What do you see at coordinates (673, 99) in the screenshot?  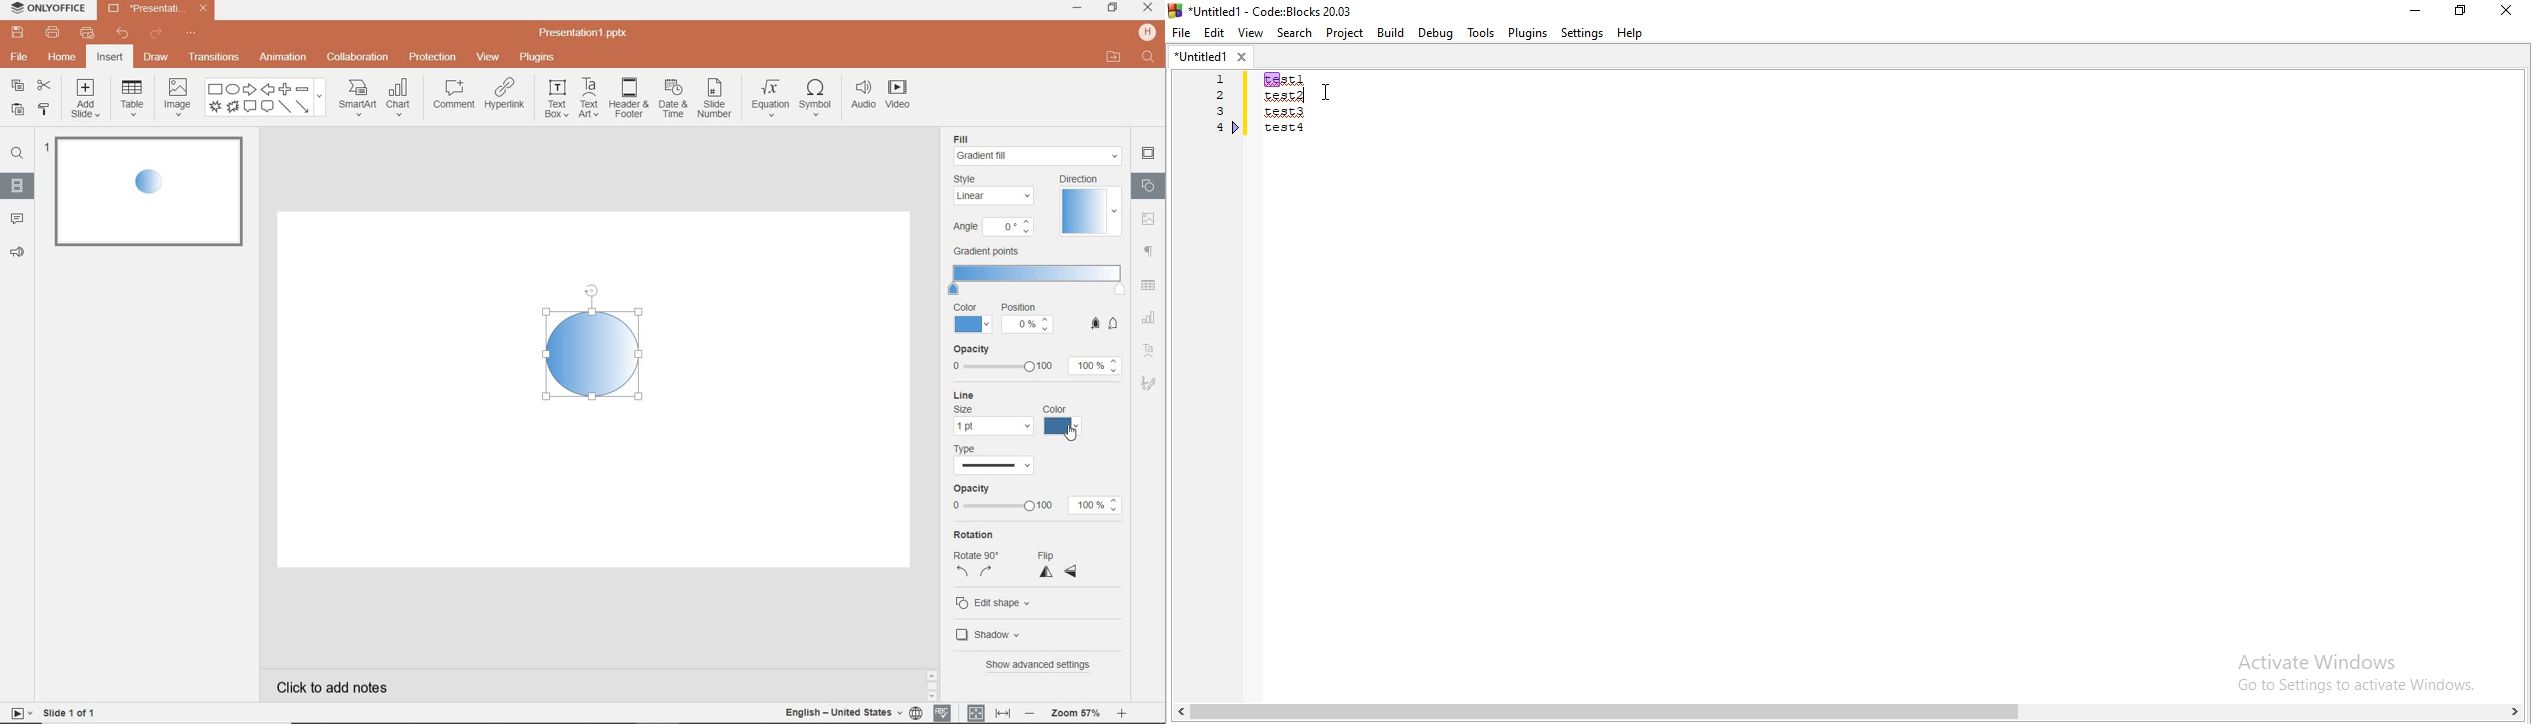 I see `date & time` at bounding box center [673, 99].